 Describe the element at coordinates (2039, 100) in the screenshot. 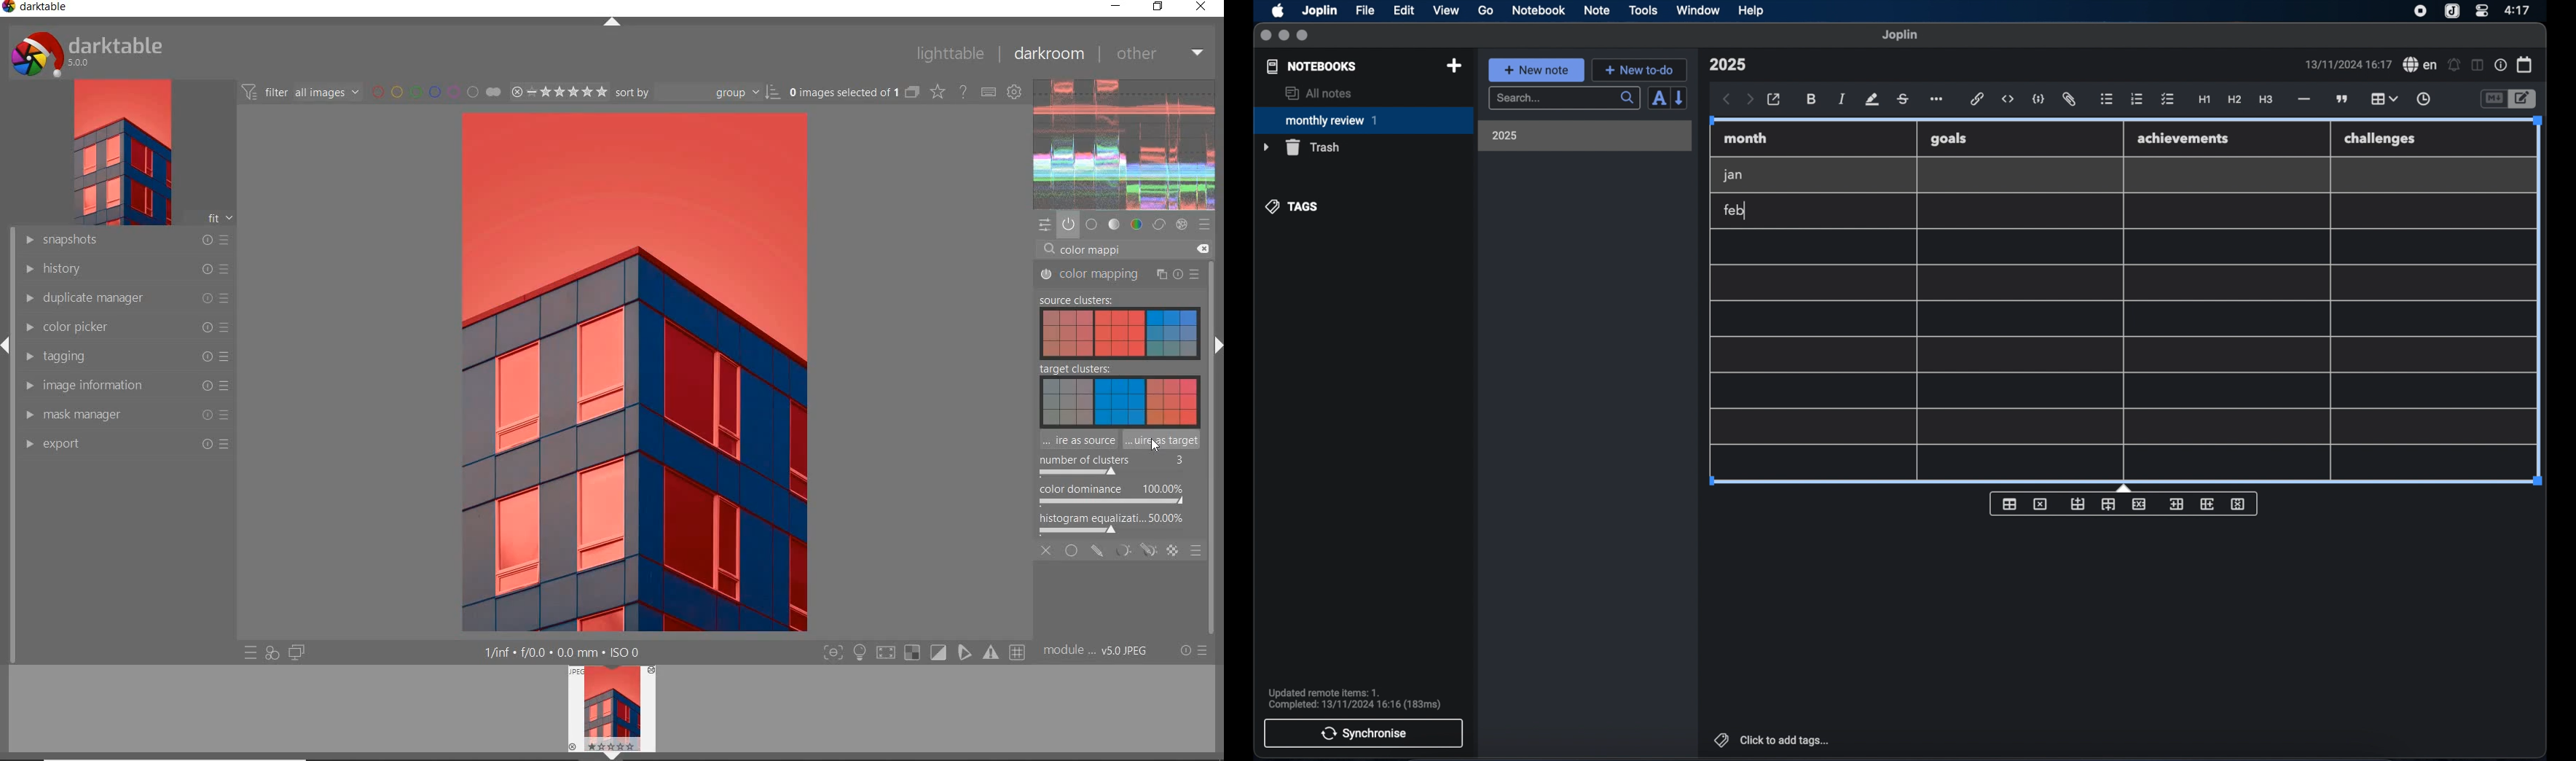

I see `code` at that location.